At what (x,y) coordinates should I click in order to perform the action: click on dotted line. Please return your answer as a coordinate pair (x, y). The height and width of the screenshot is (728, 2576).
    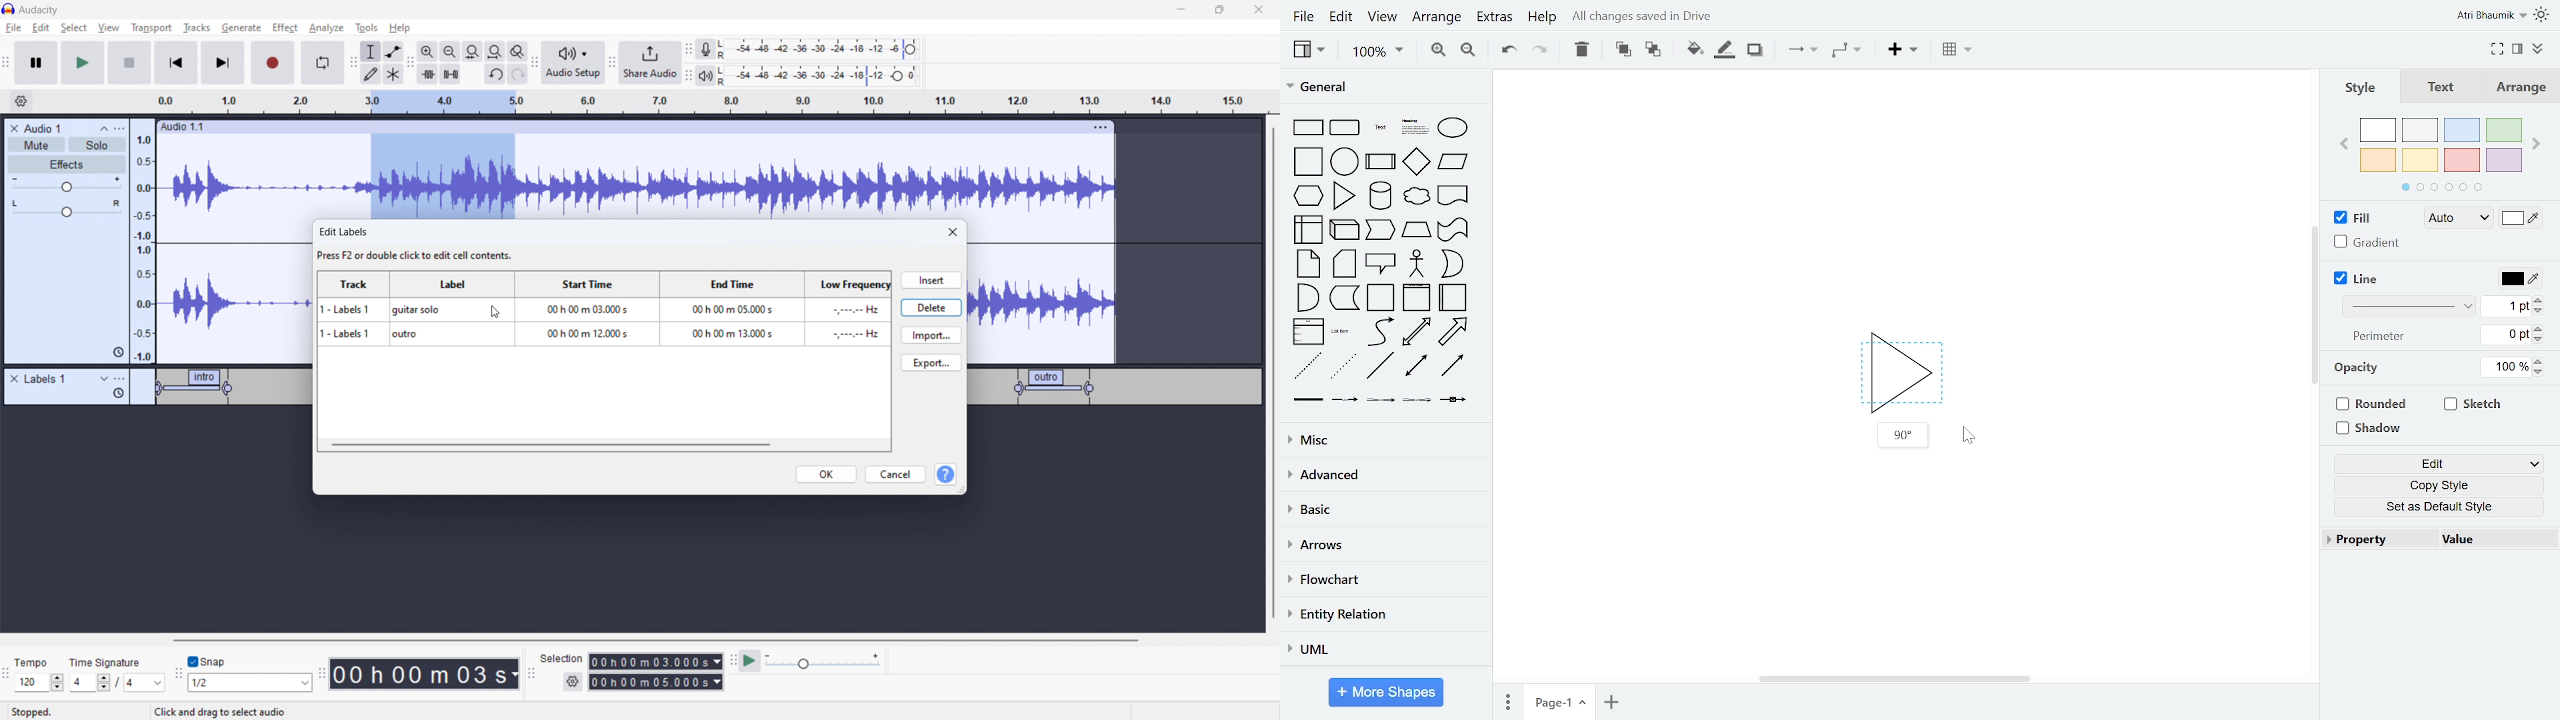
    Looking at the image, I should click on (1345, 367).